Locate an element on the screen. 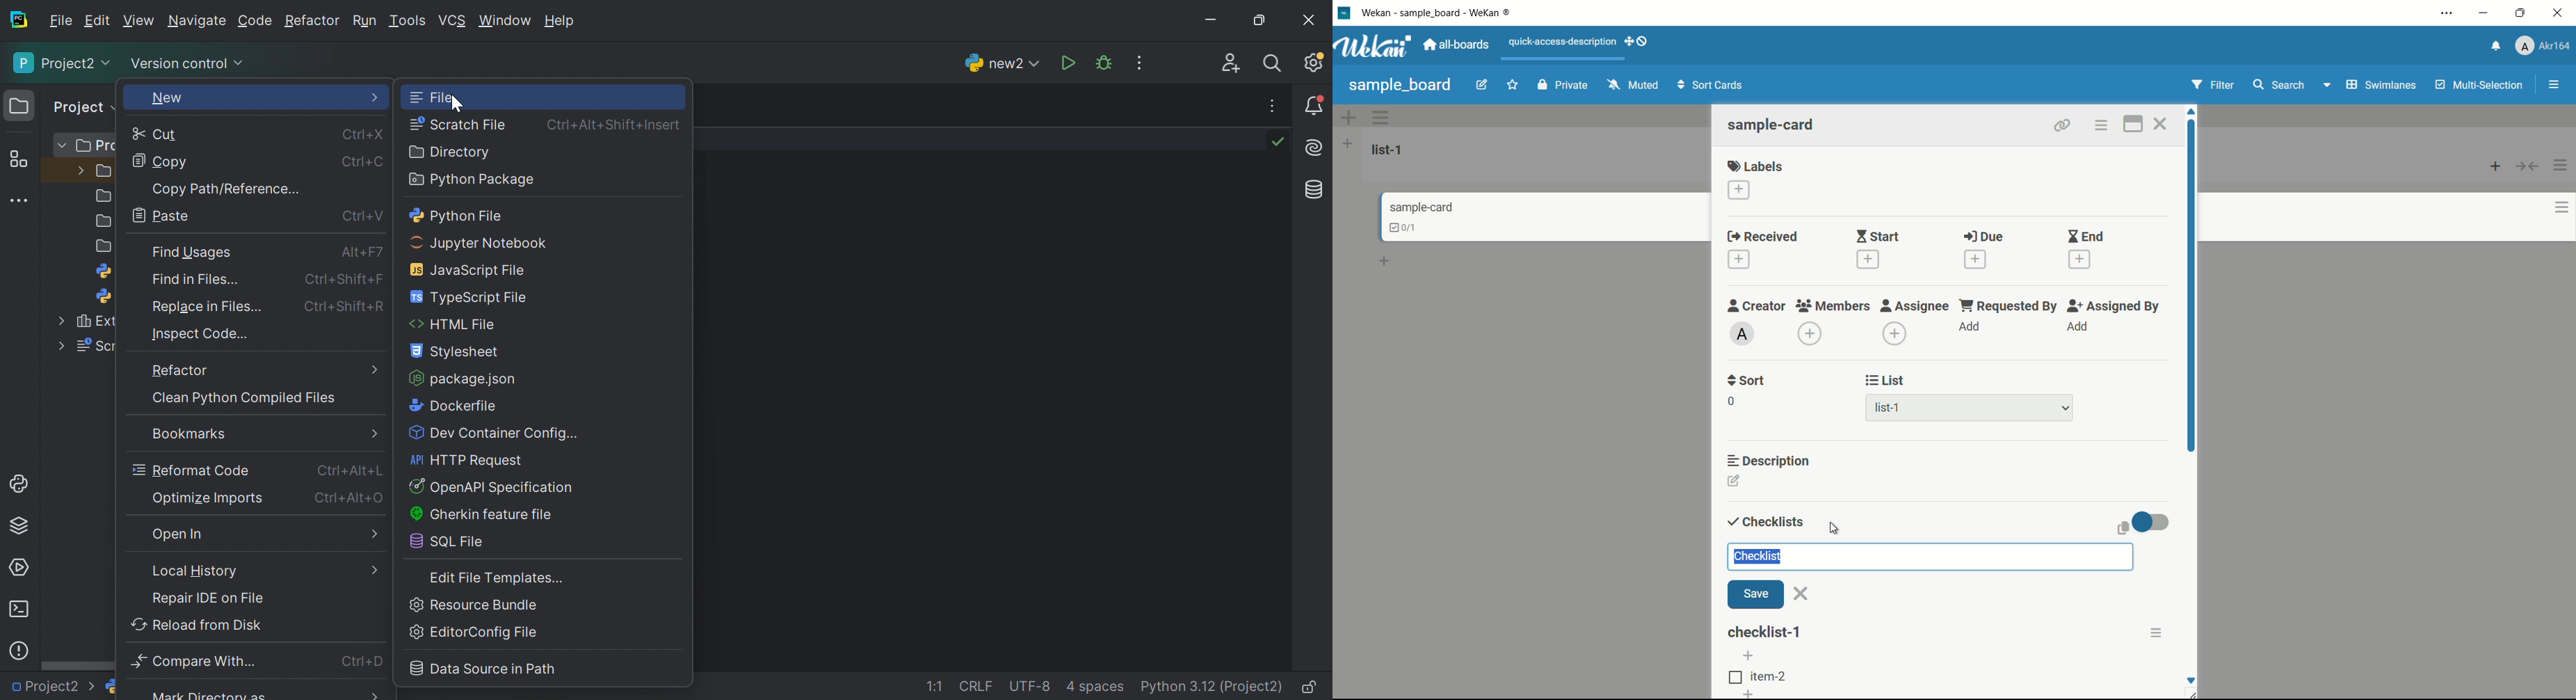 Image resolution: width=2576 pixels, height=700 pixels. Problems is located at coordinates (21, 649).